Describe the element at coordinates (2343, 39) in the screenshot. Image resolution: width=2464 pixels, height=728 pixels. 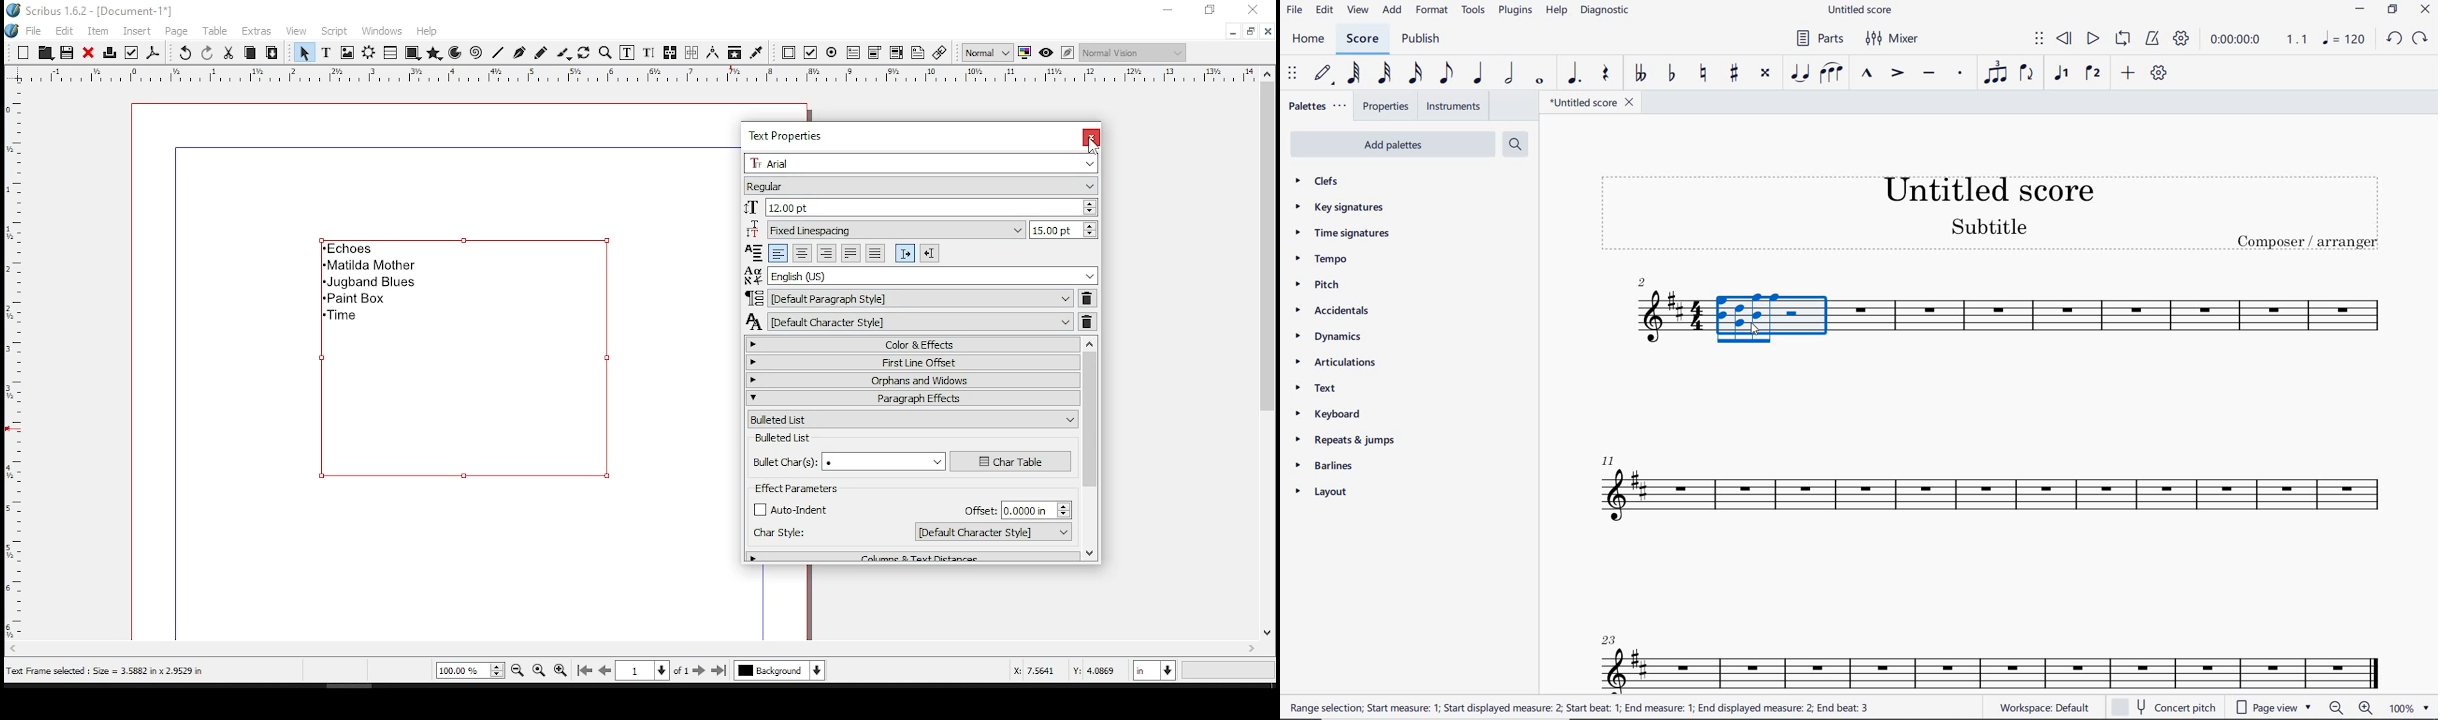
I see `NOTE` at that location.